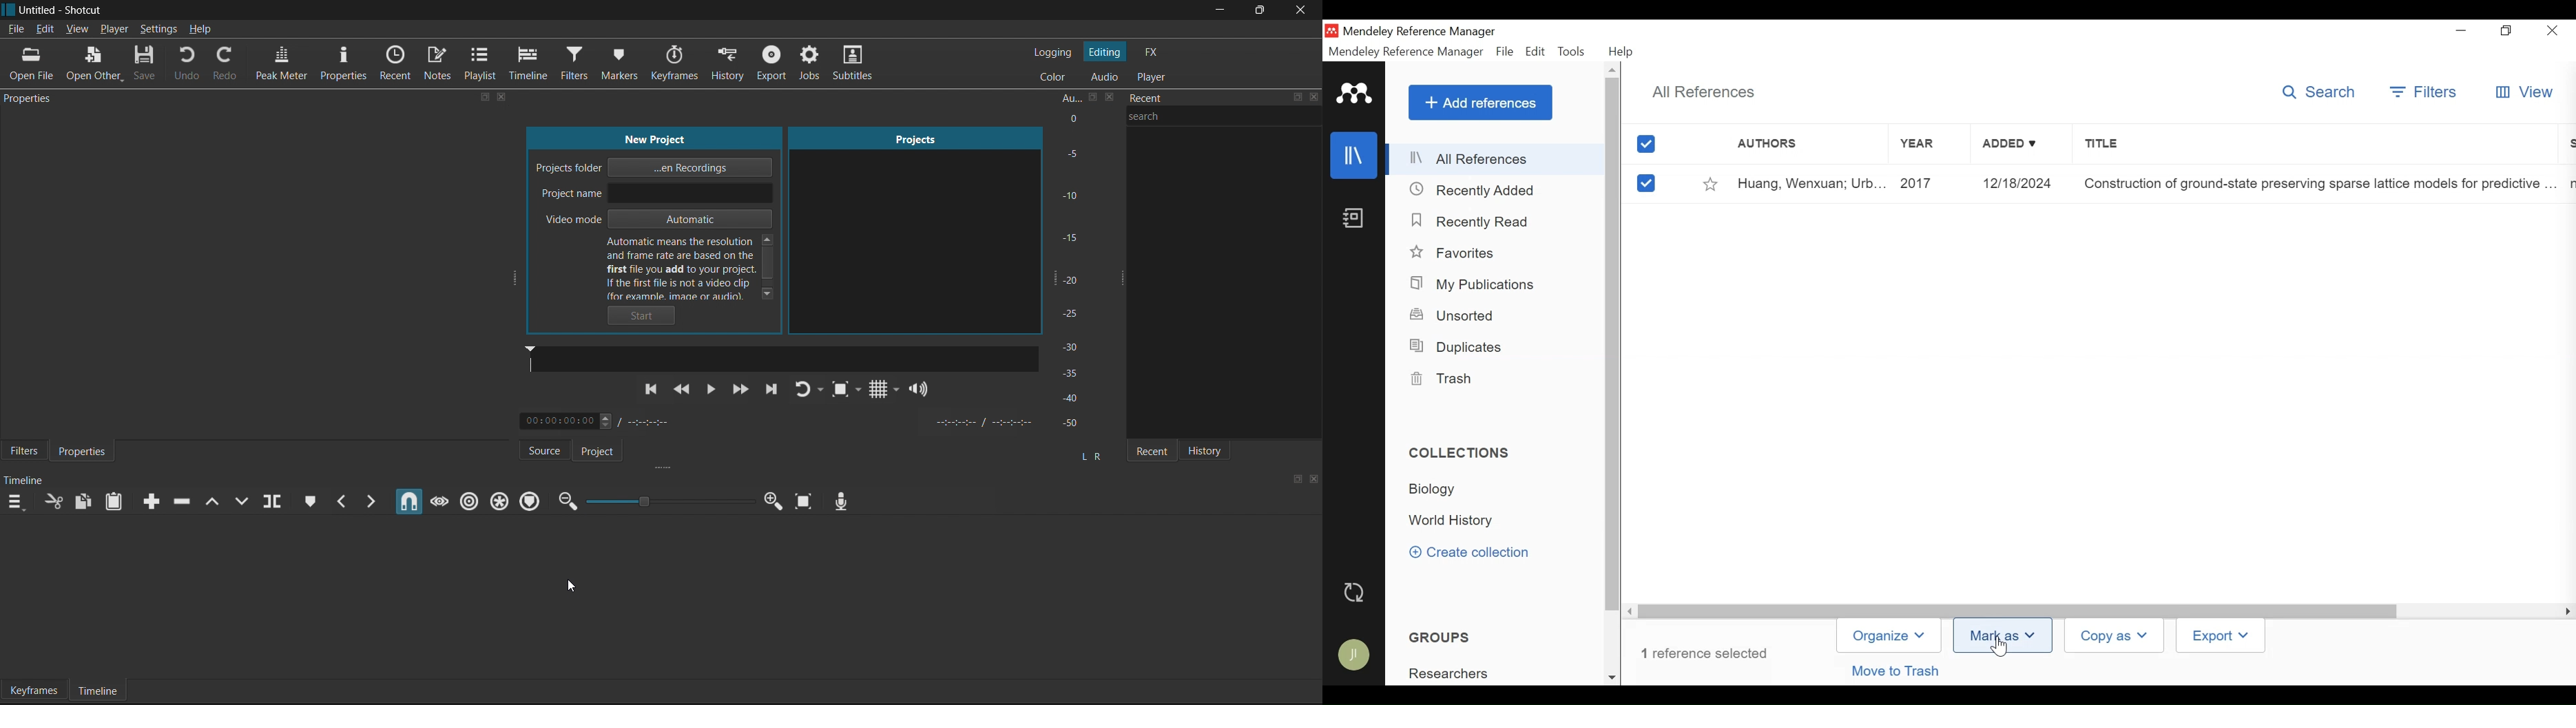 Image resolution: width=2576 pixels, height=728 pixels. I want to click on Vertical Scroll bar, so click(1614, 343).